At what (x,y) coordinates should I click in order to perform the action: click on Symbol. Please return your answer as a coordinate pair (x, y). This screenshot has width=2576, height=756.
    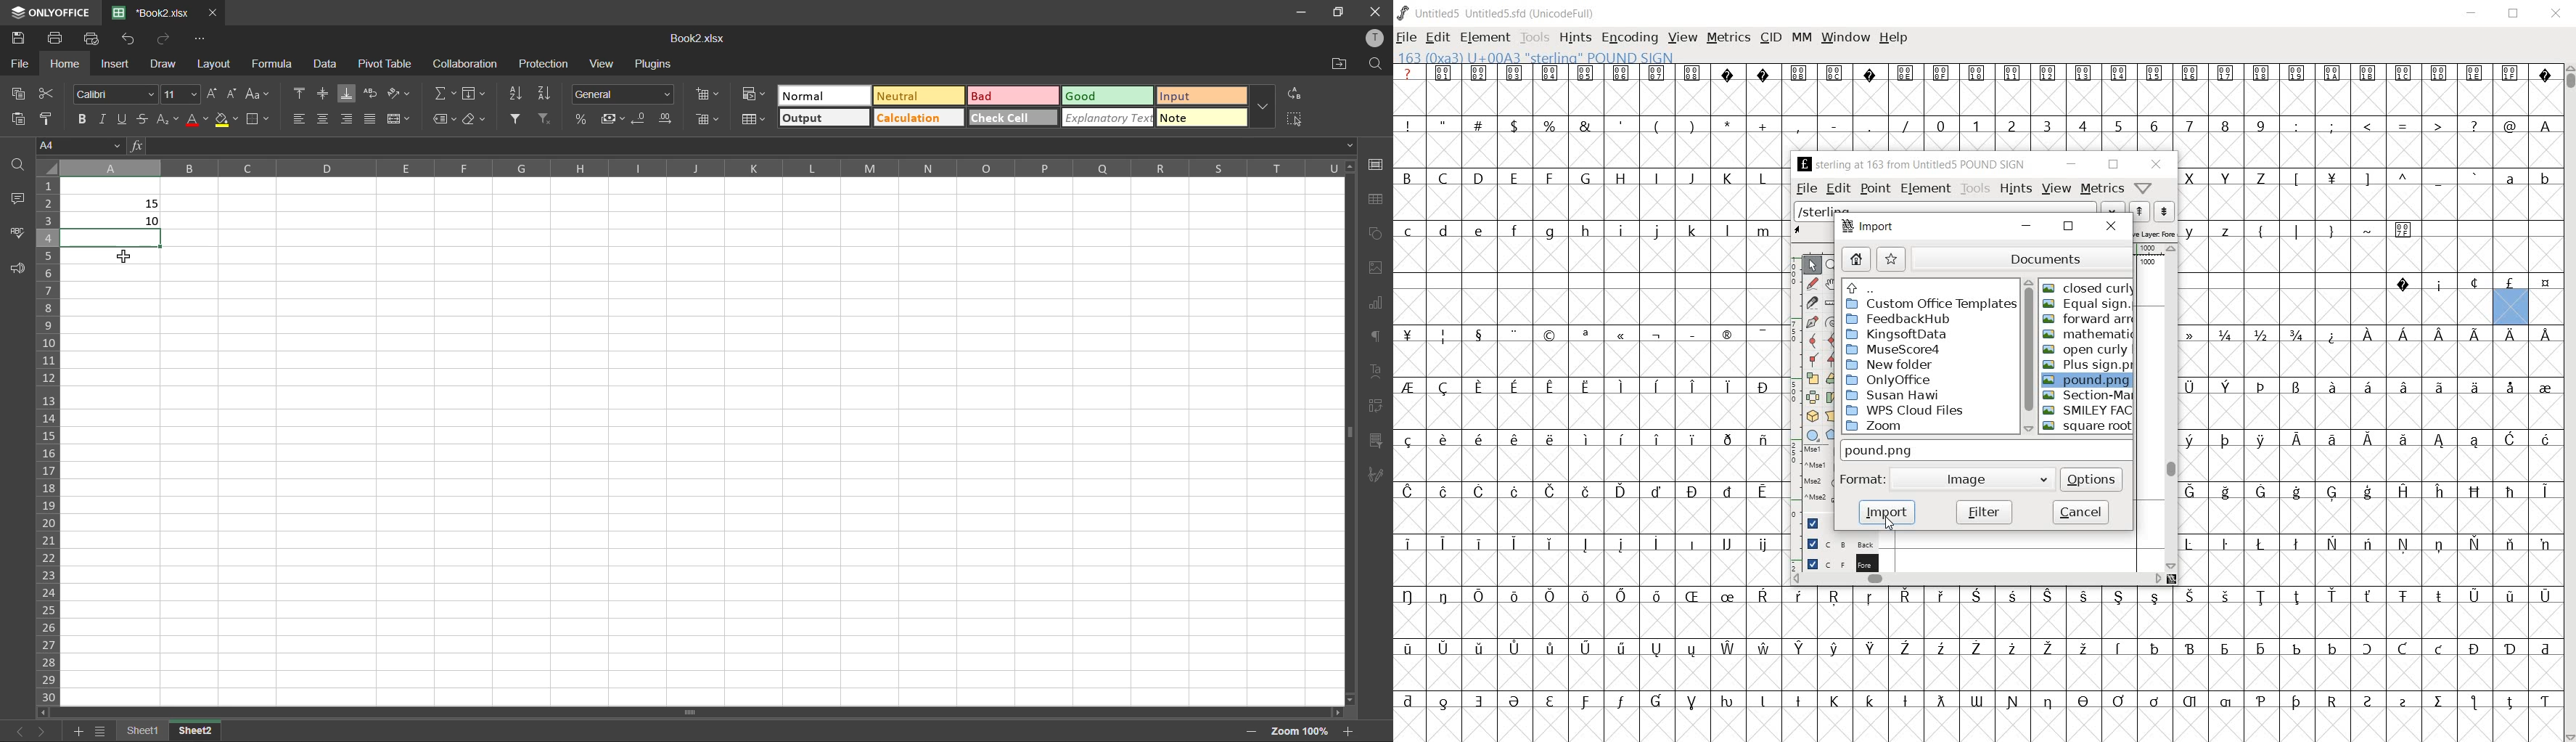
    Looking at the image, I should click on (2191, 73).